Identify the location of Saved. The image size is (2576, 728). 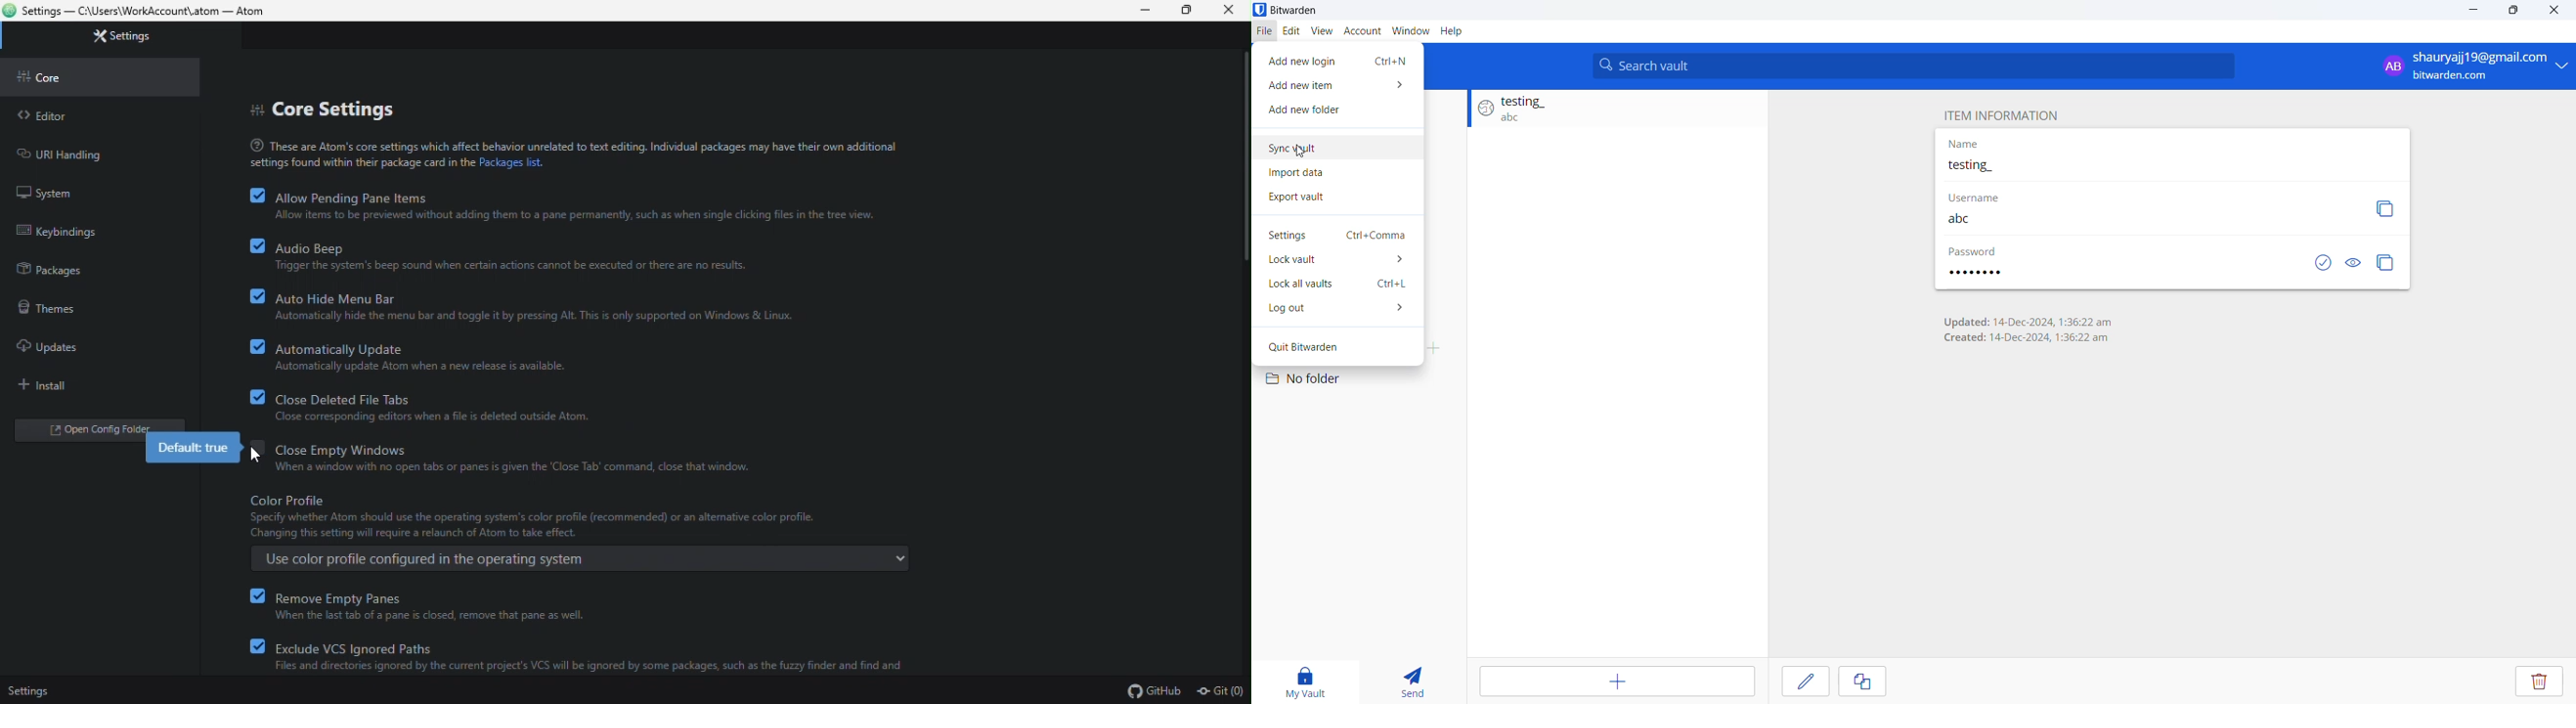
(2311, 264).